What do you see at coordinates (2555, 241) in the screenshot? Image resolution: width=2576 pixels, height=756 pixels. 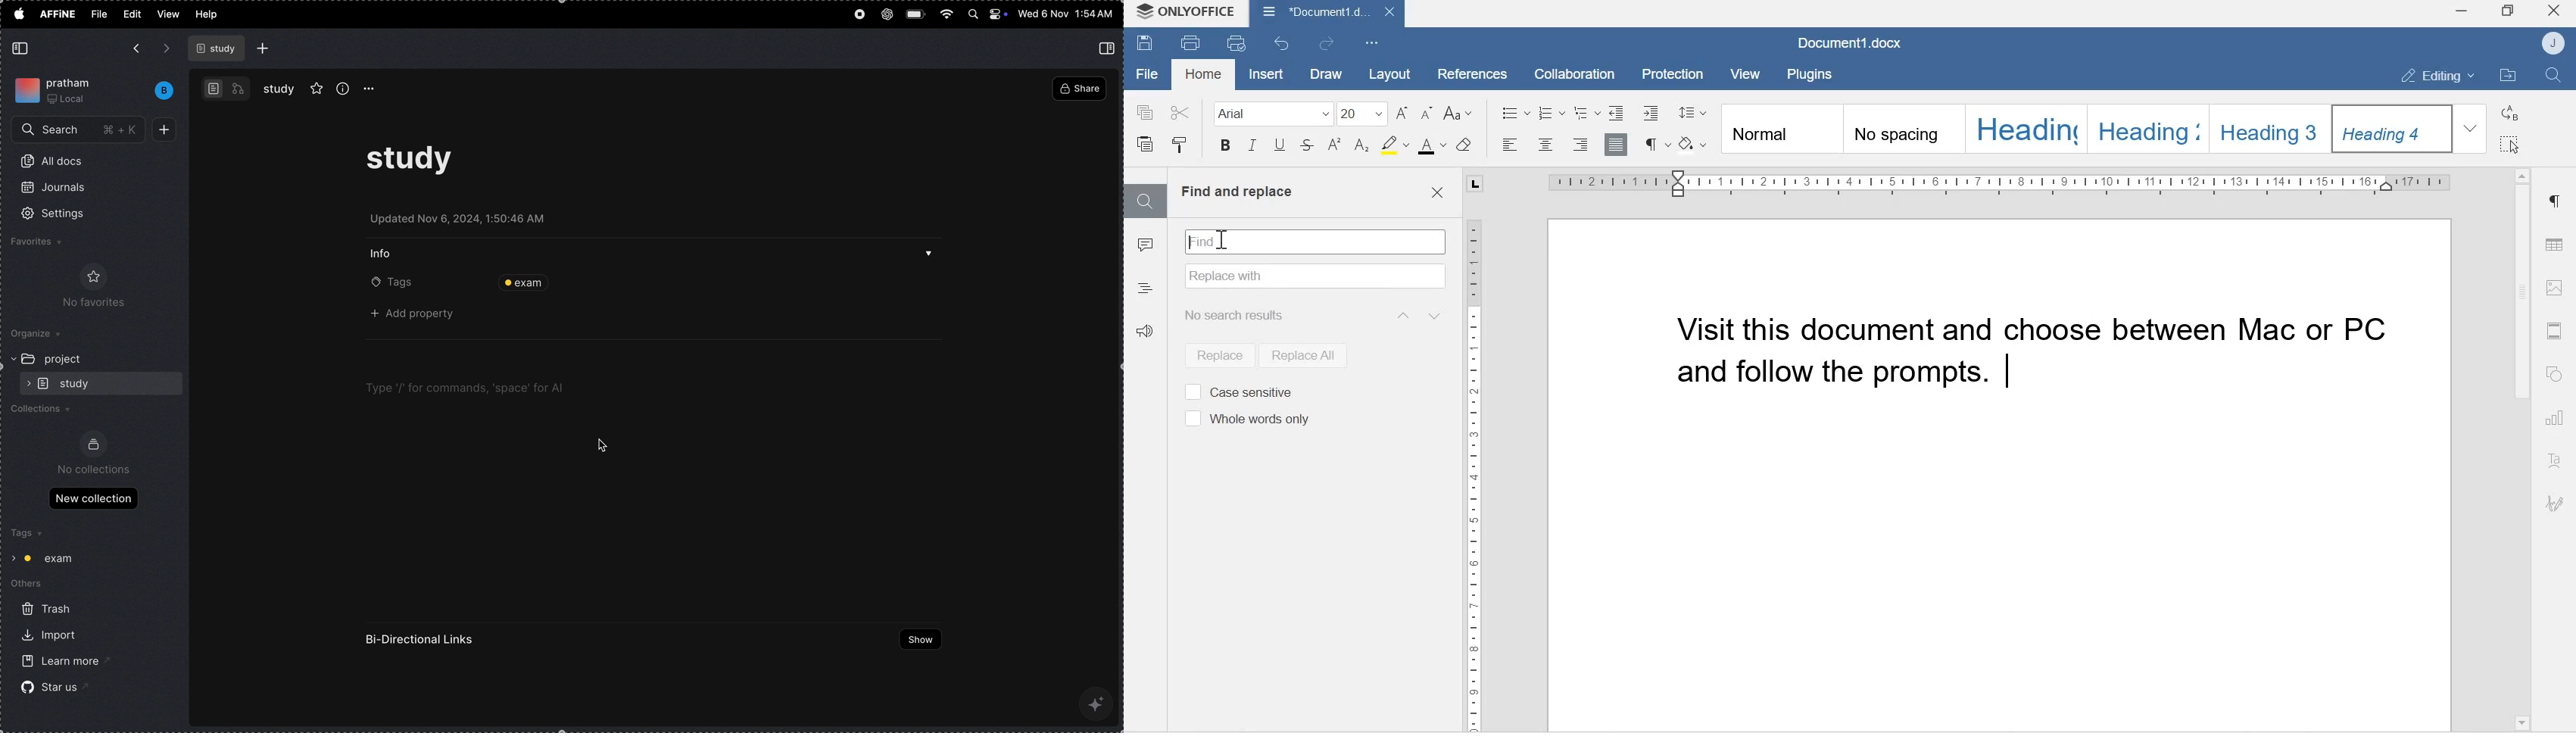 I see `Table` at bounding box center [2555, 241].